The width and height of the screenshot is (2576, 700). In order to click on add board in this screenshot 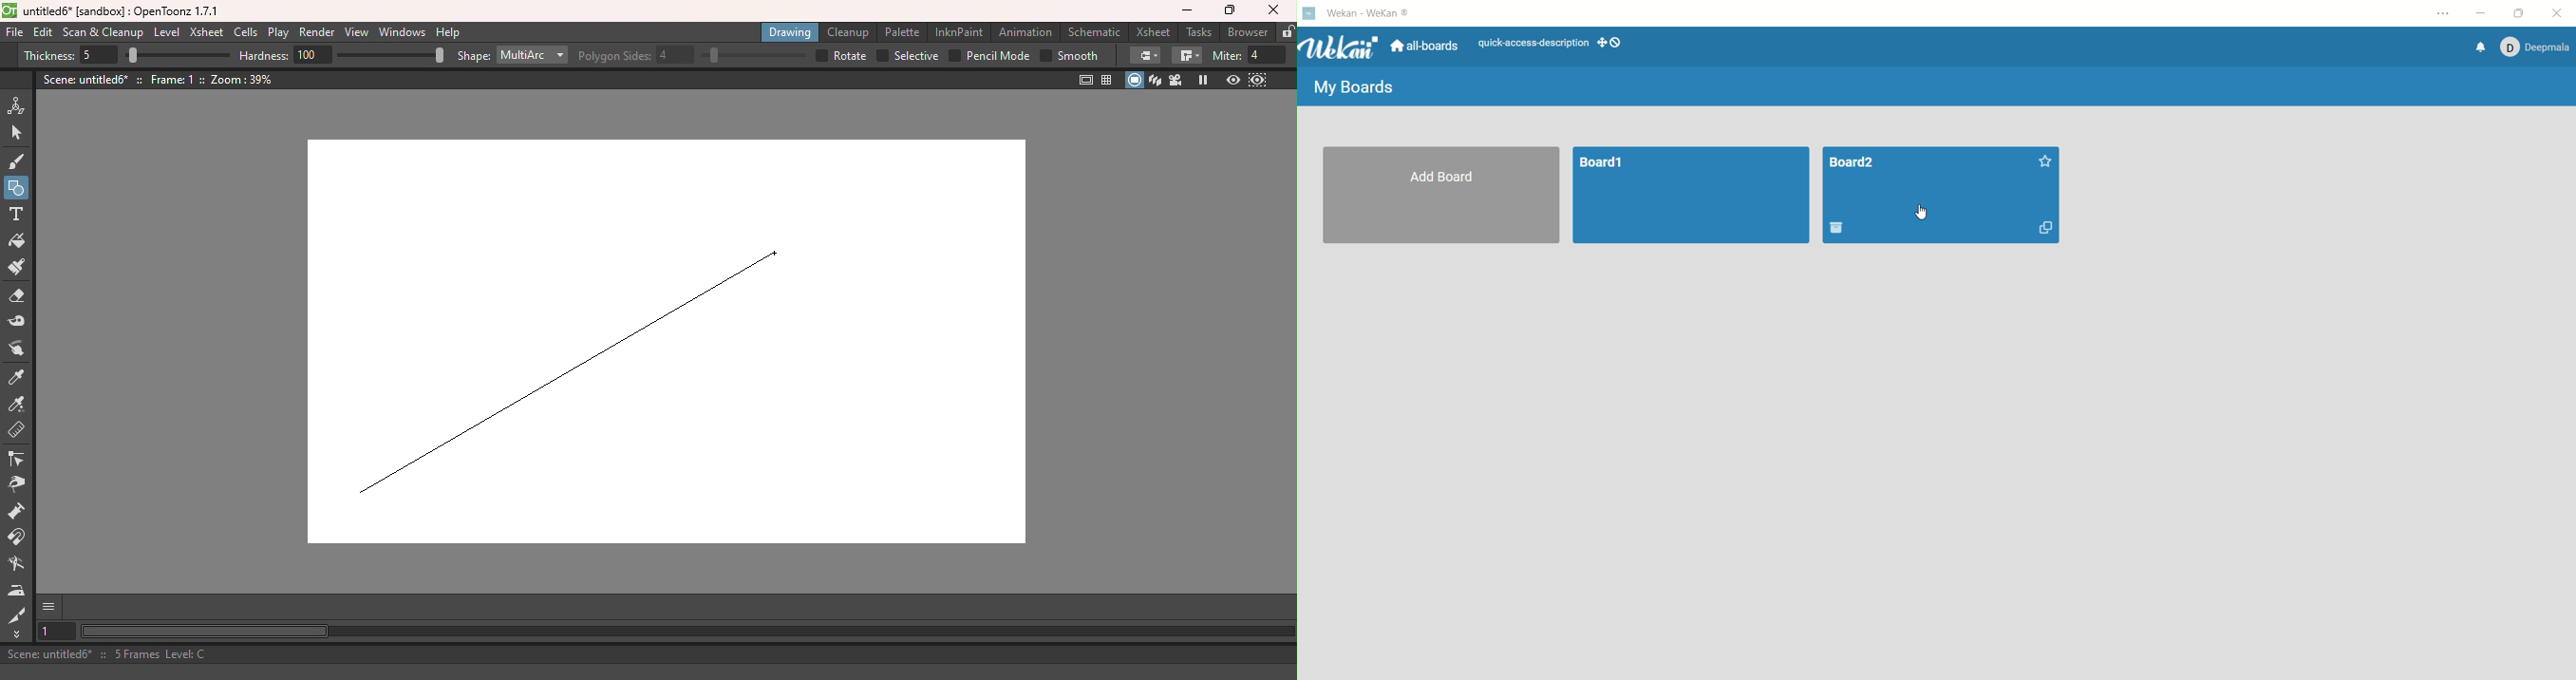, I will do `click(1442, 194)`.